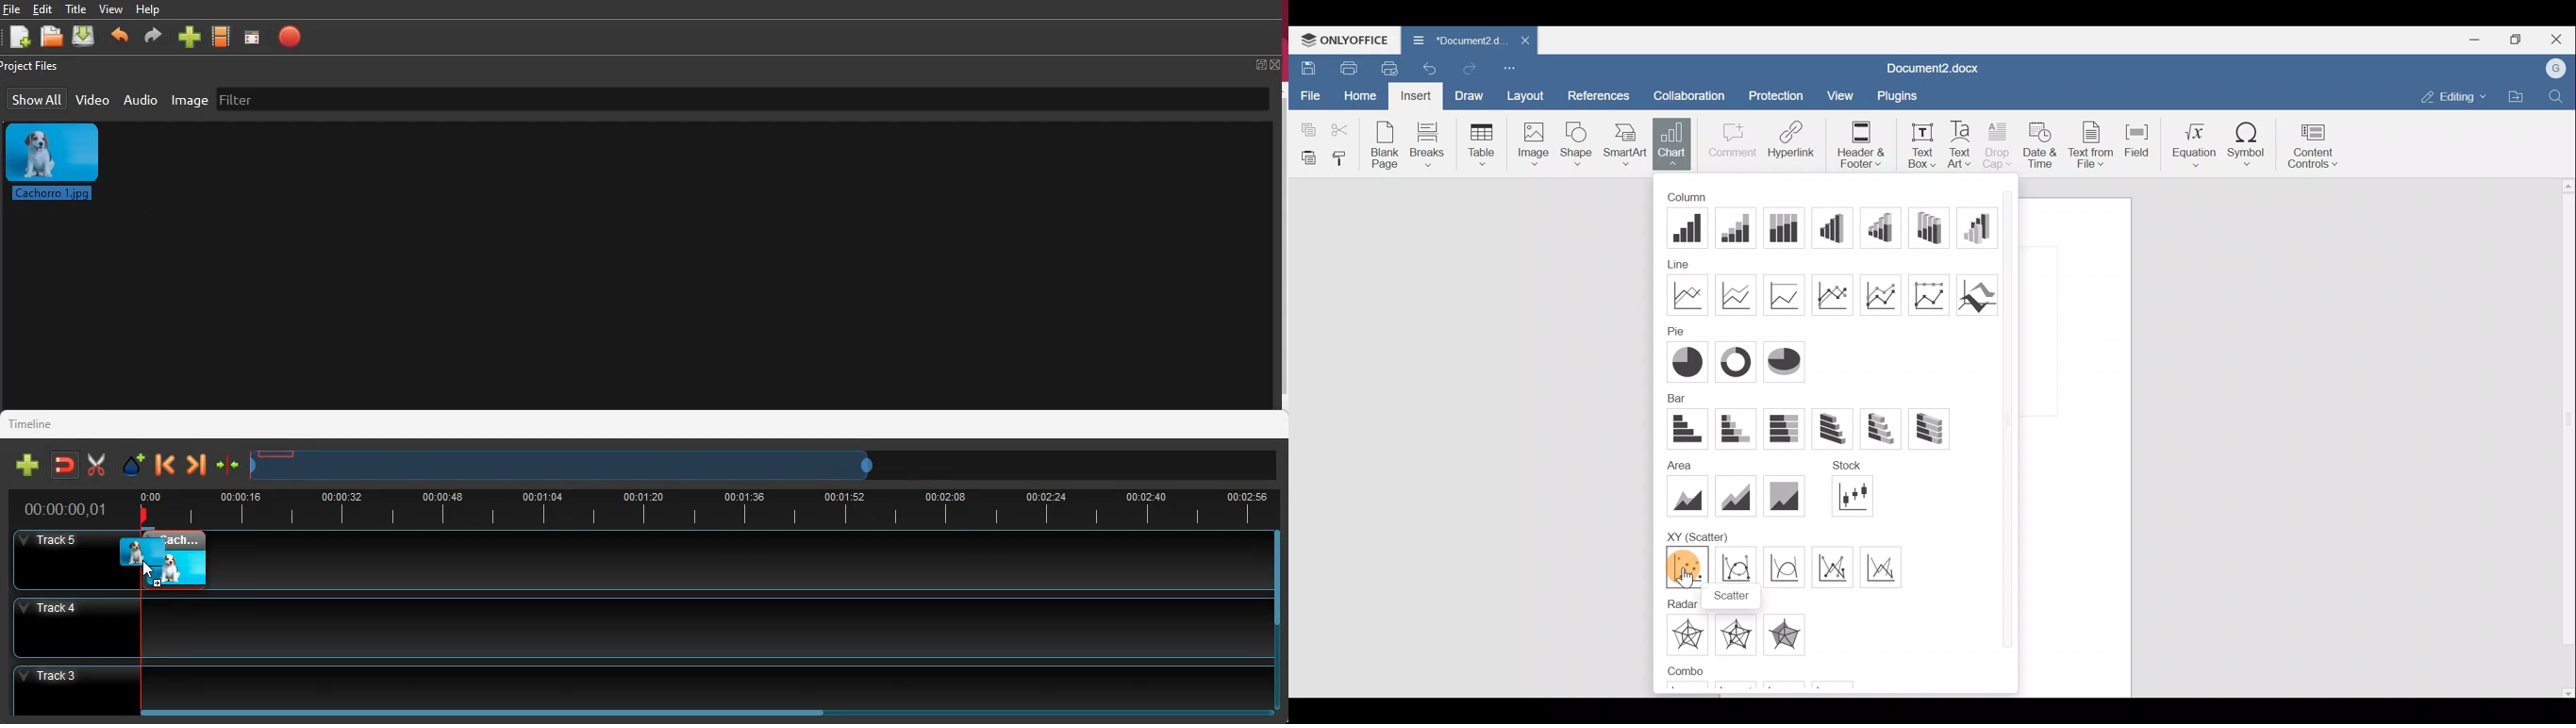  What do you see at coordinates (1887, 566) in the screenshot?
I see `Scatter with straight lines` at bounding box center [1887, 566].